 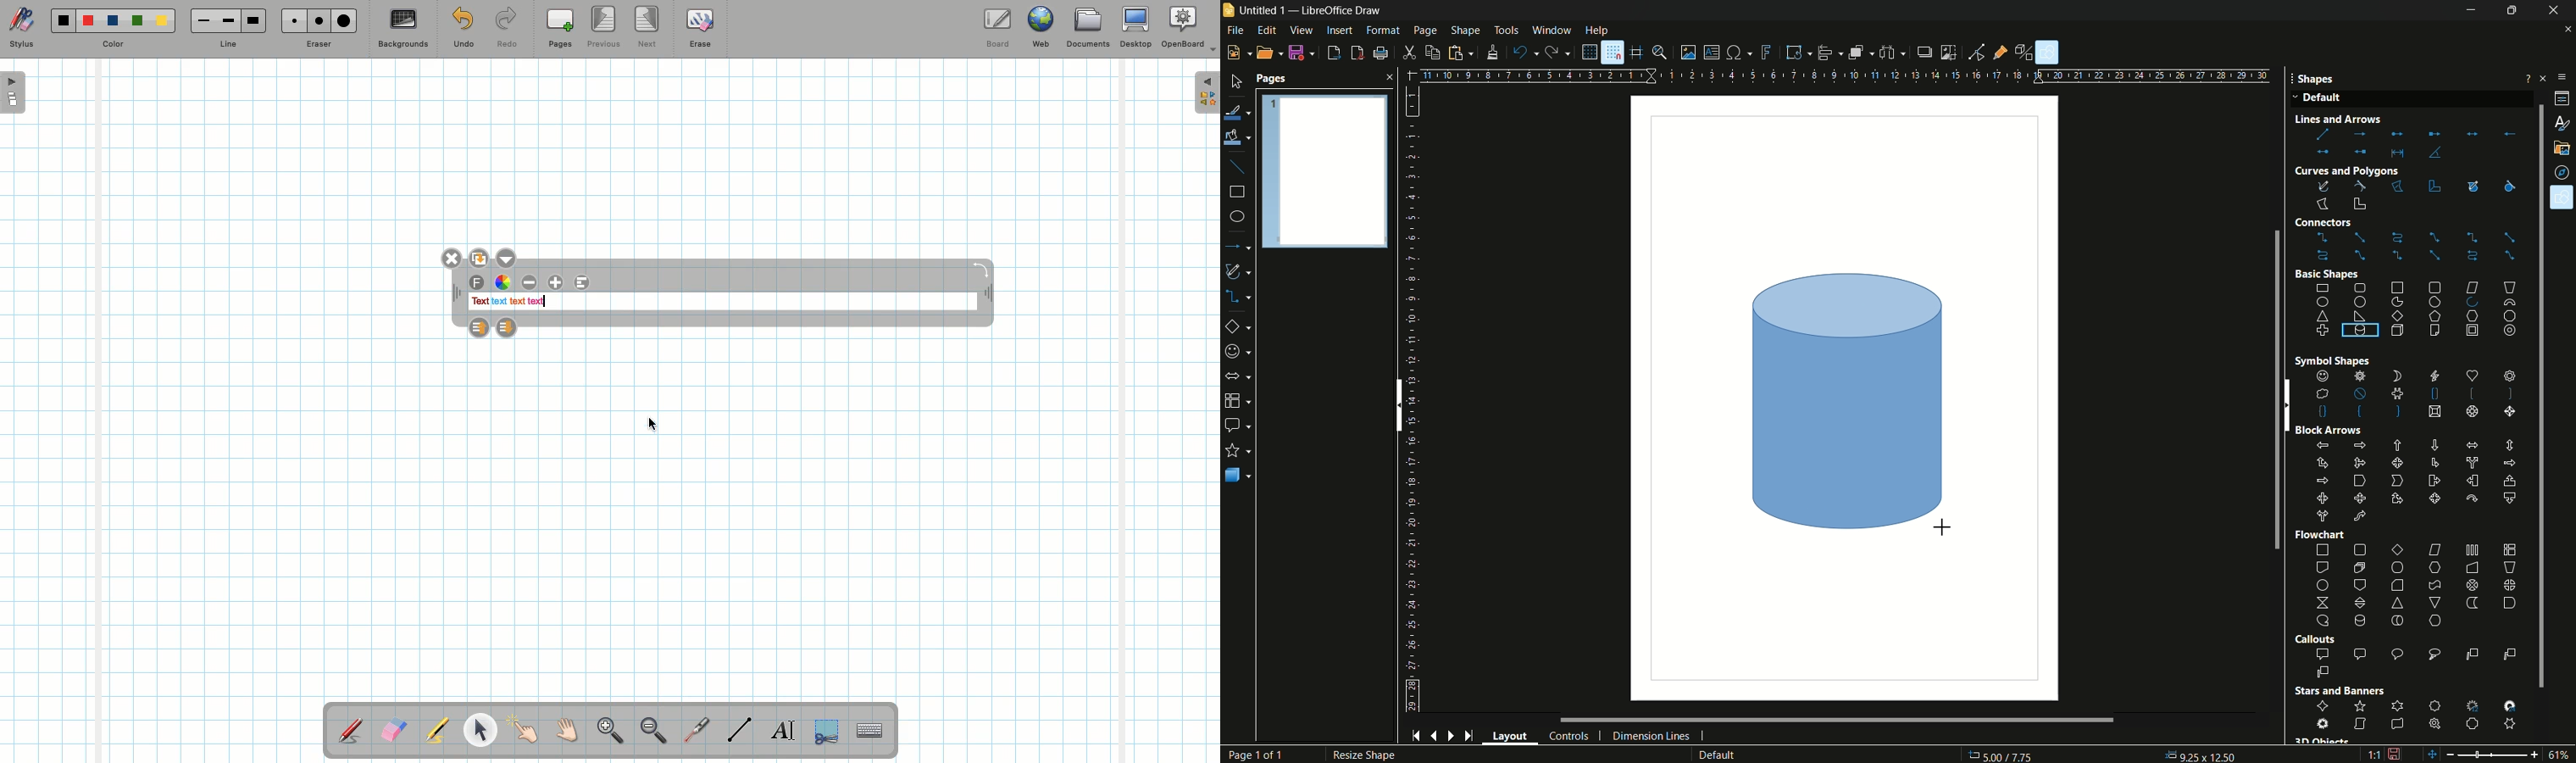 What do you see at coordinates (1272, 79) in the screenshot?
I see `pages` at bounding box center [1272, 79].